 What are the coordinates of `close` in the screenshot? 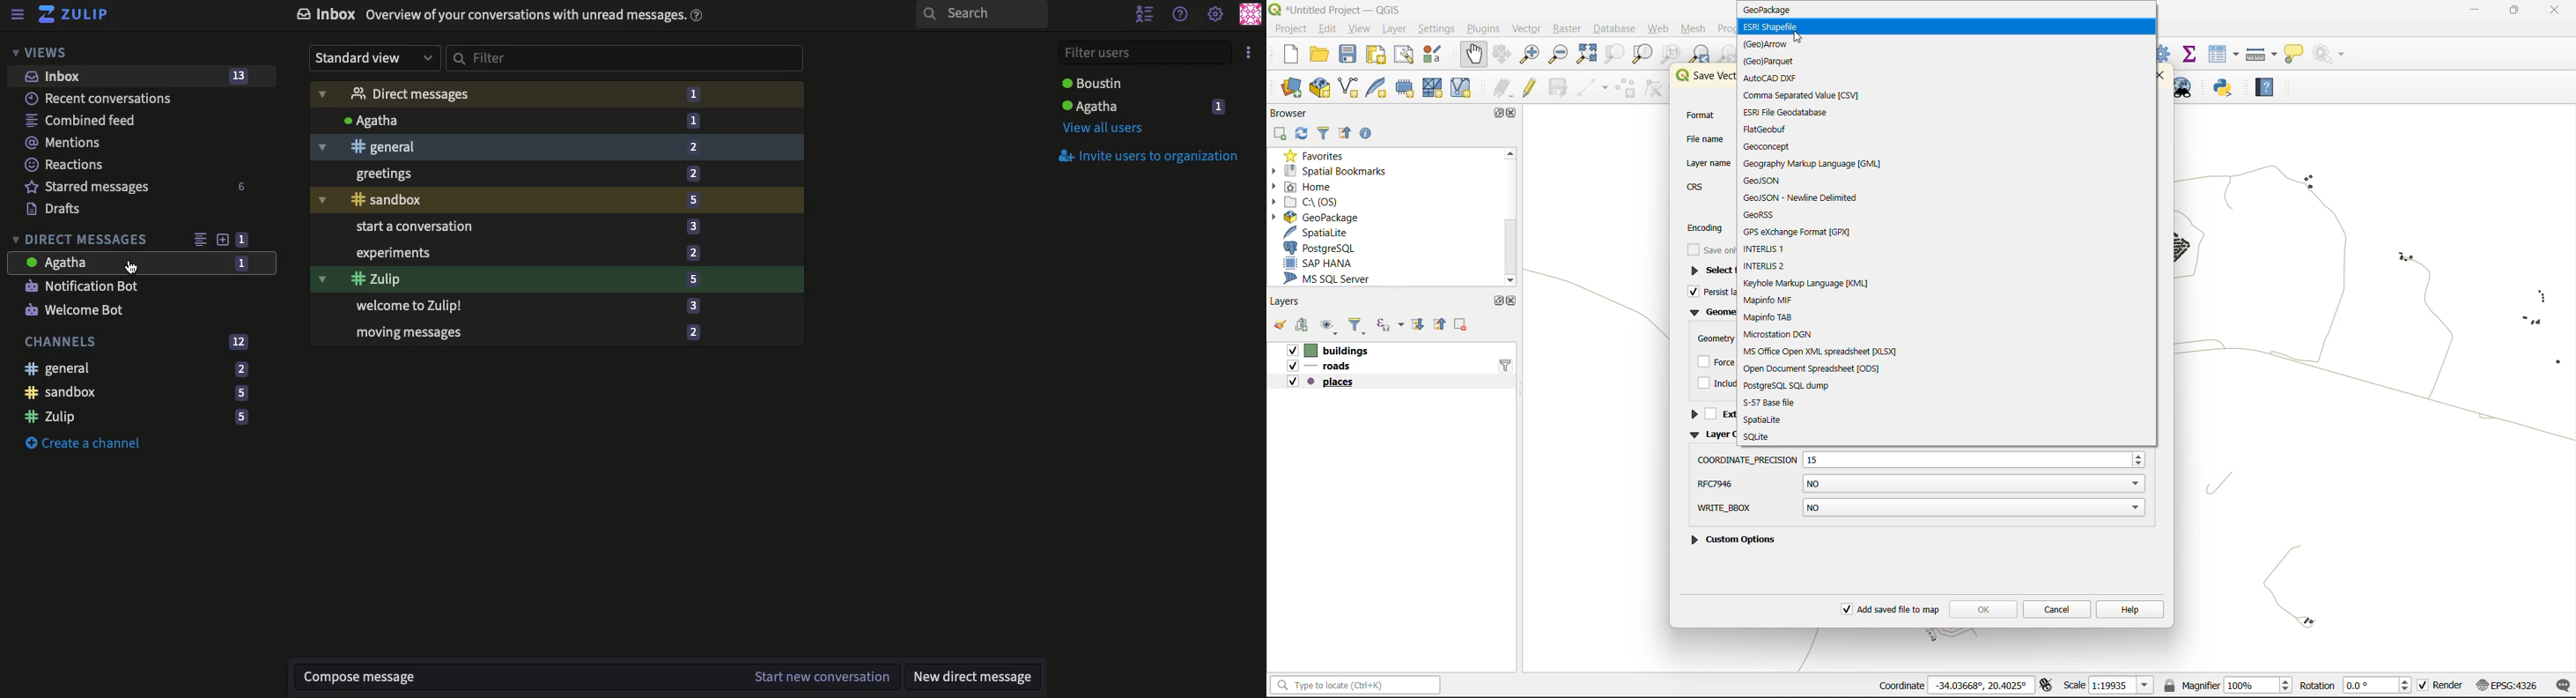 It's located at (2552, 12).